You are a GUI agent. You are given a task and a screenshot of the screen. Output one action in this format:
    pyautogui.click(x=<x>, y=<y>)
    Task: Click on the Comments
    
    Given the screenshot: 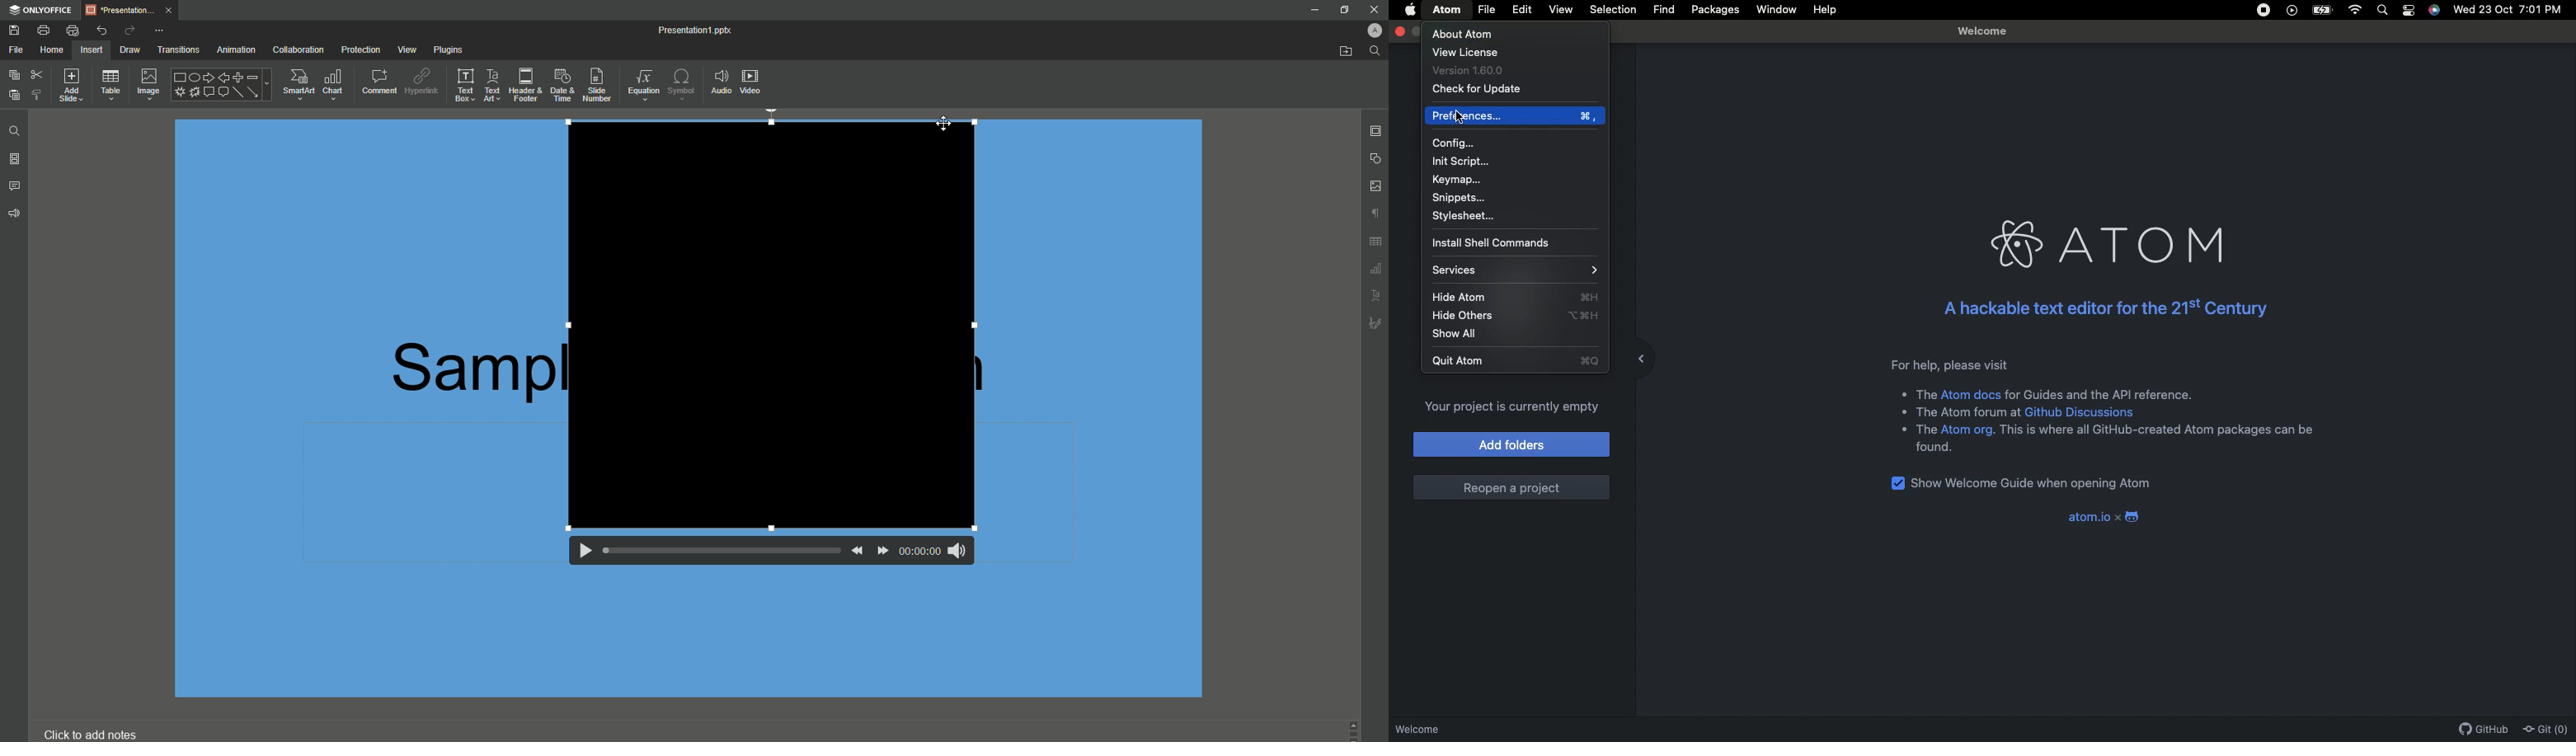 What is the action you would take?
    pyautogui.click(x=16, y=187)
    